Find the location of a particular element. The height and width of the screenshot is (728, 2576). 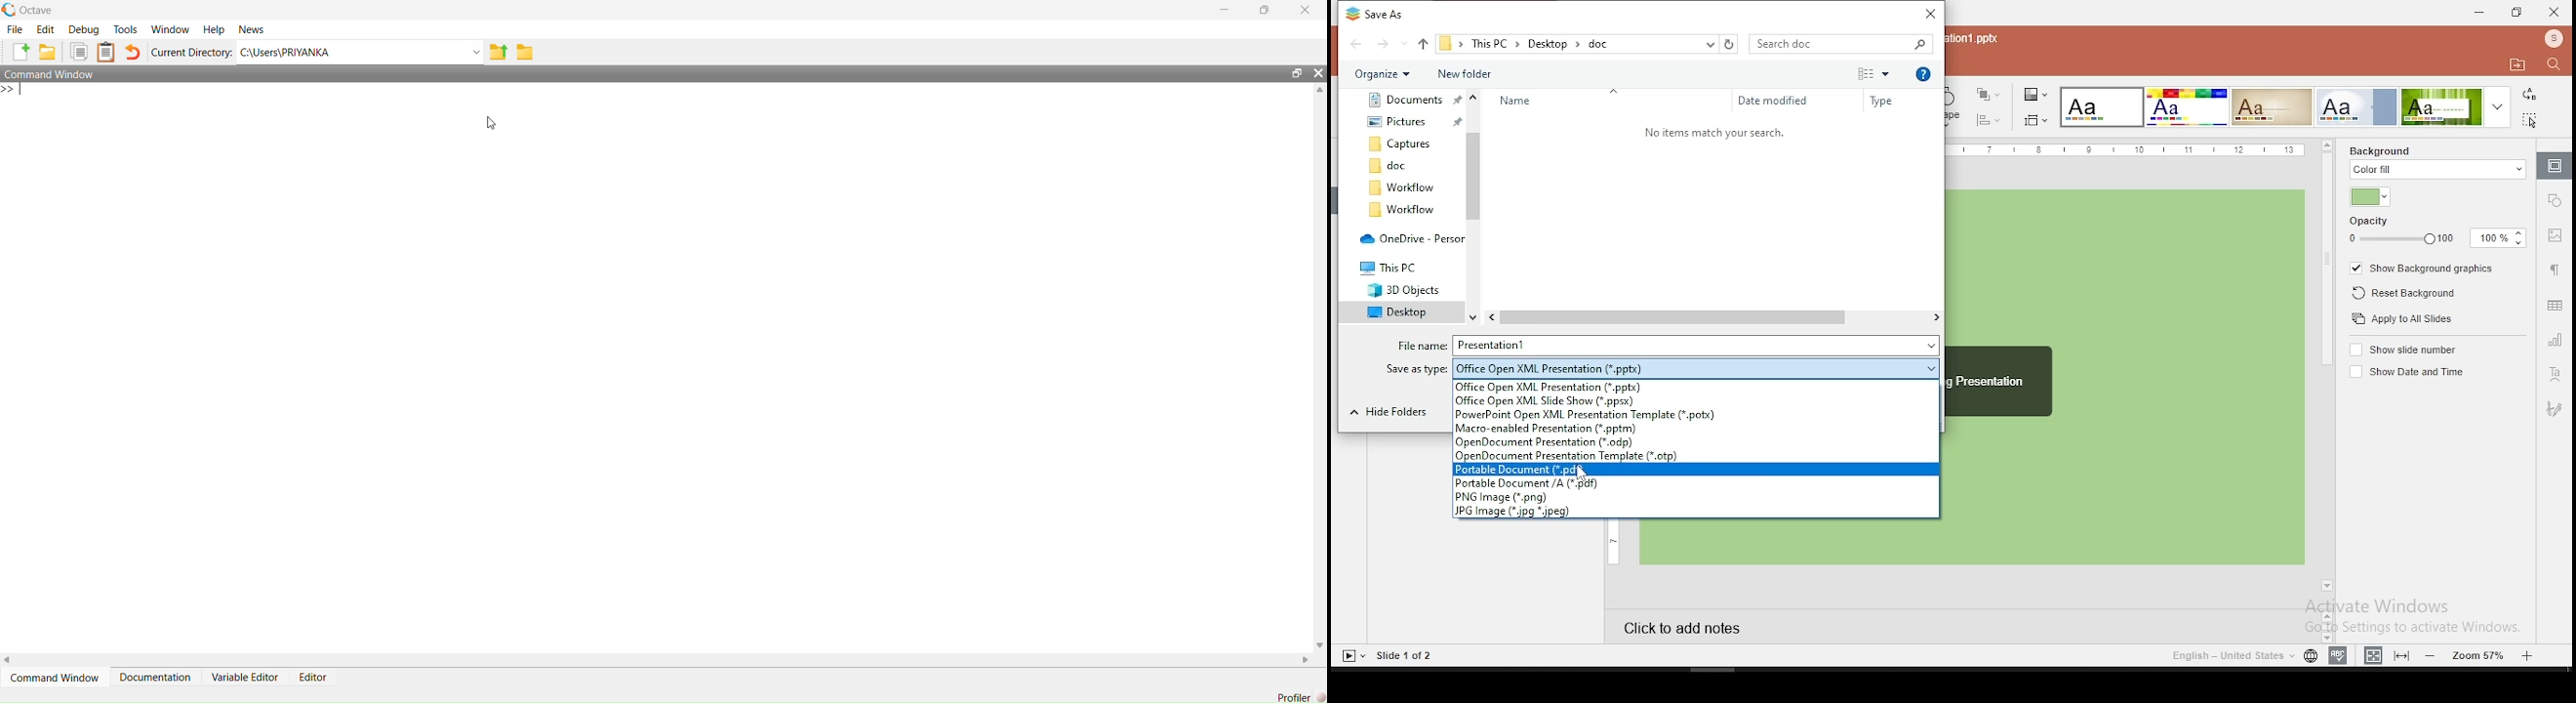

fit to width is located at coordinates (2404, 653).